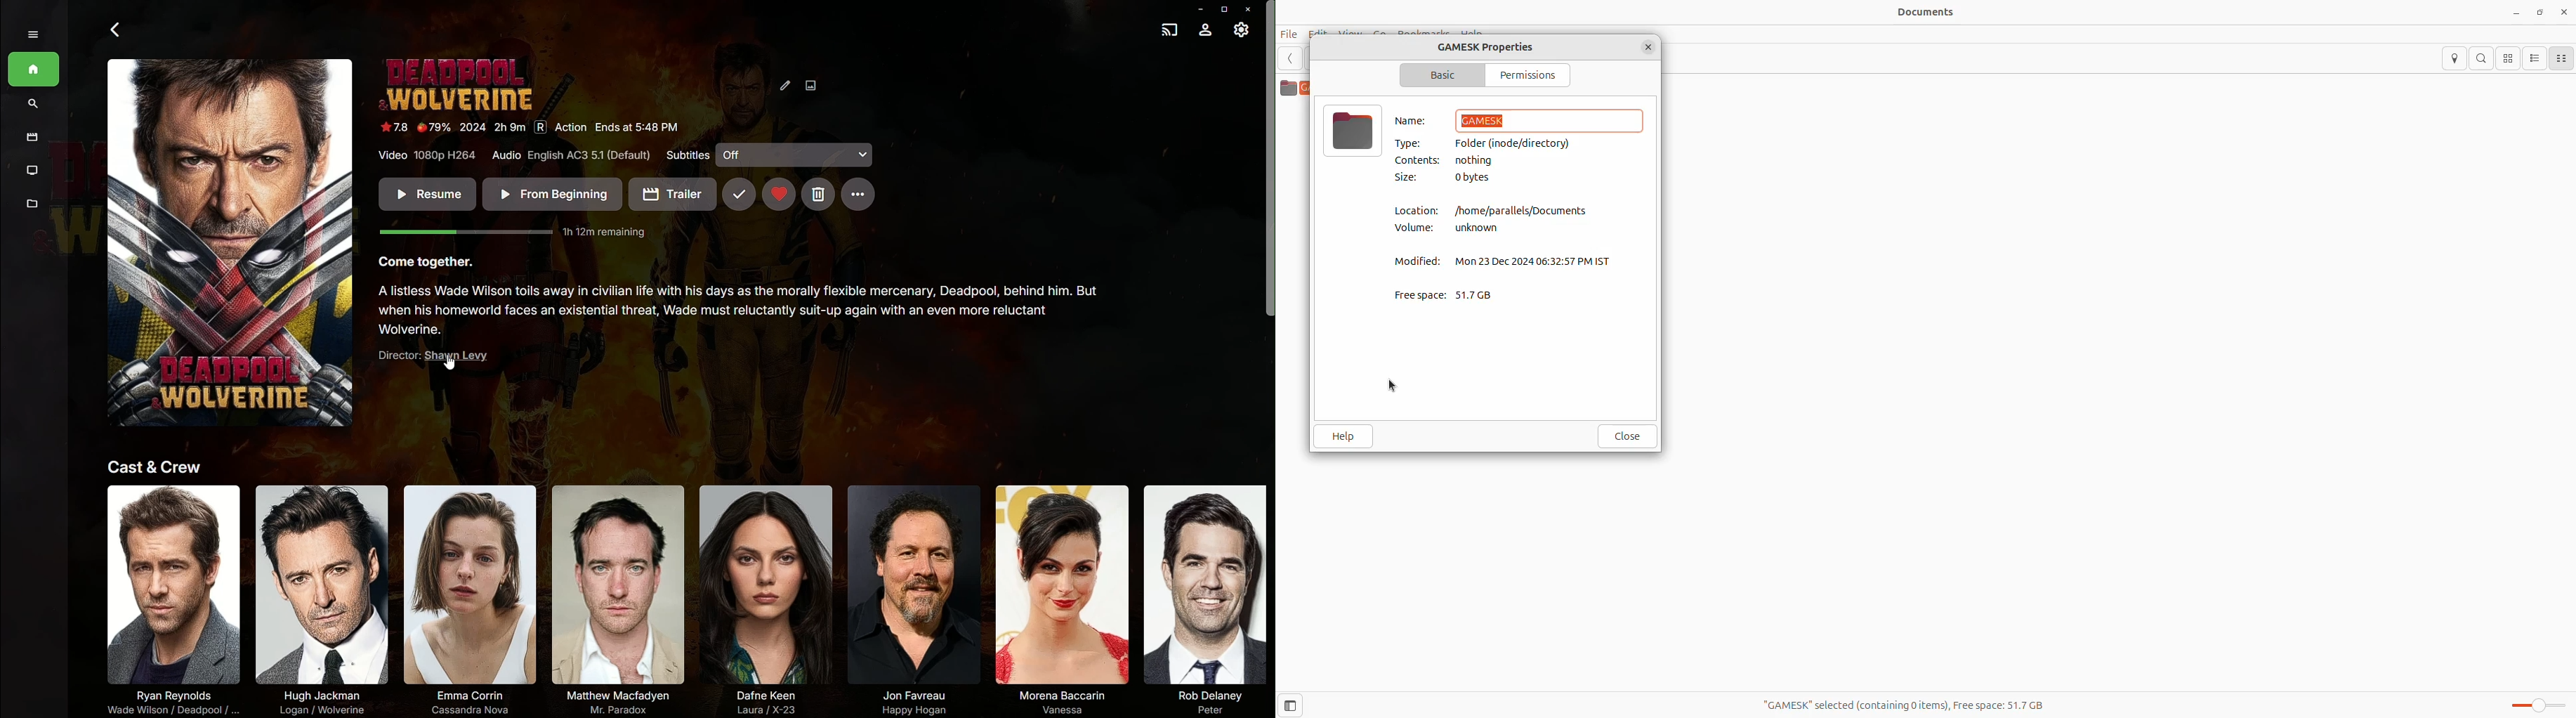  Describe the element at coordinates (33, 138) in the screenshot. I see `Movies` at that location.